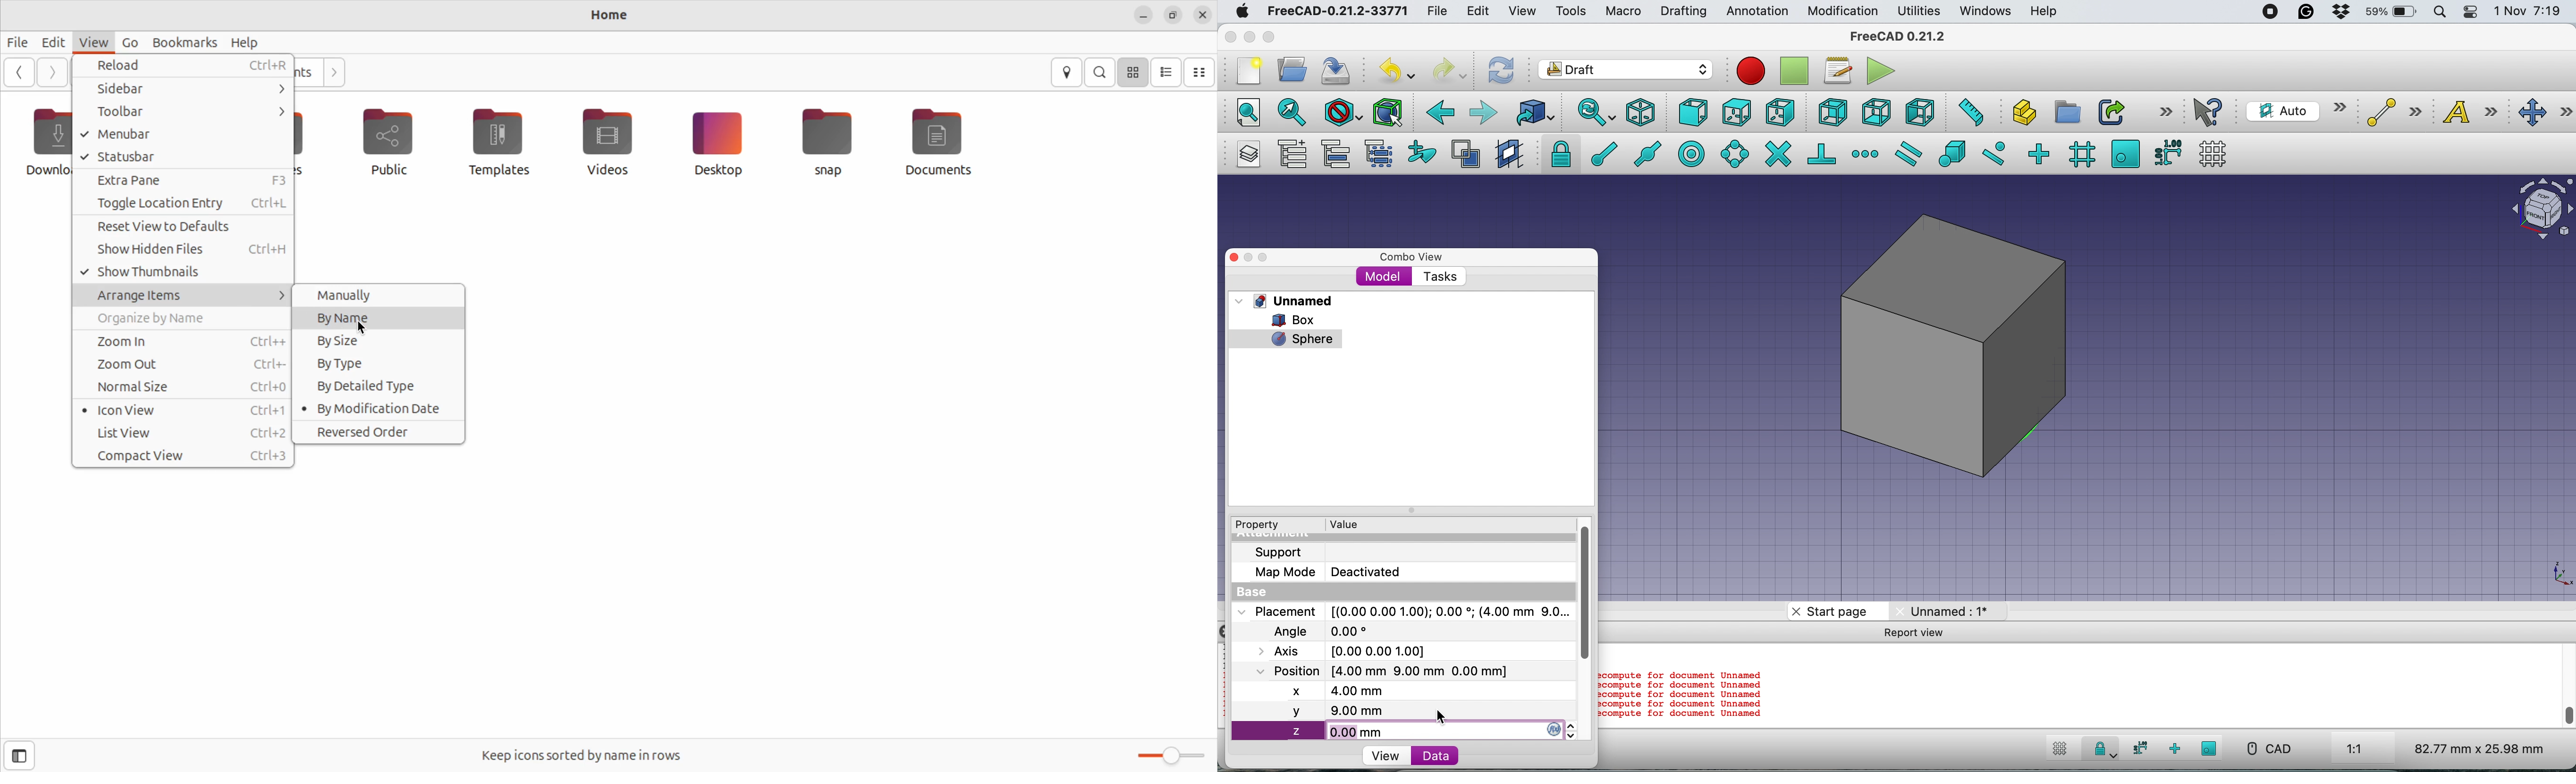 The width and height of the screenshot is (2576, 784). What do you see at coordinates (1332, 691) in the screenshot?
I see `new x axis value` at bounding box center [1332, 691].